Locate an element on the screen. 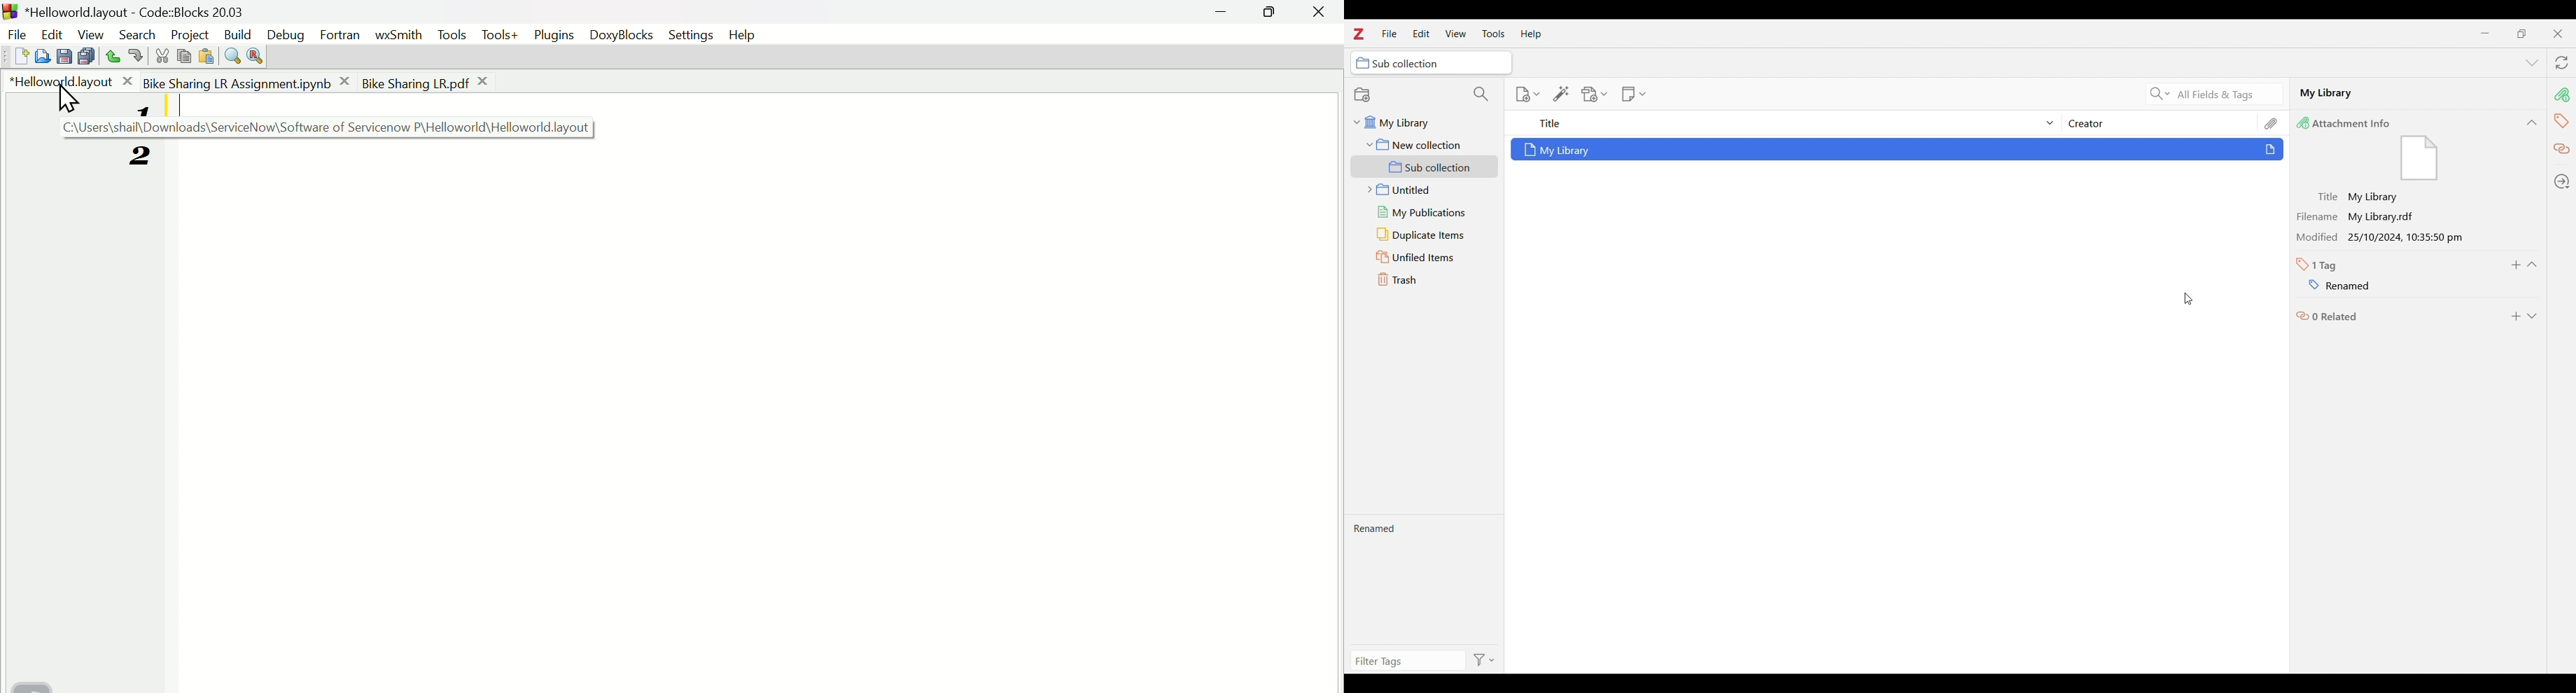  File menu is located at coordinates (1389, 33).